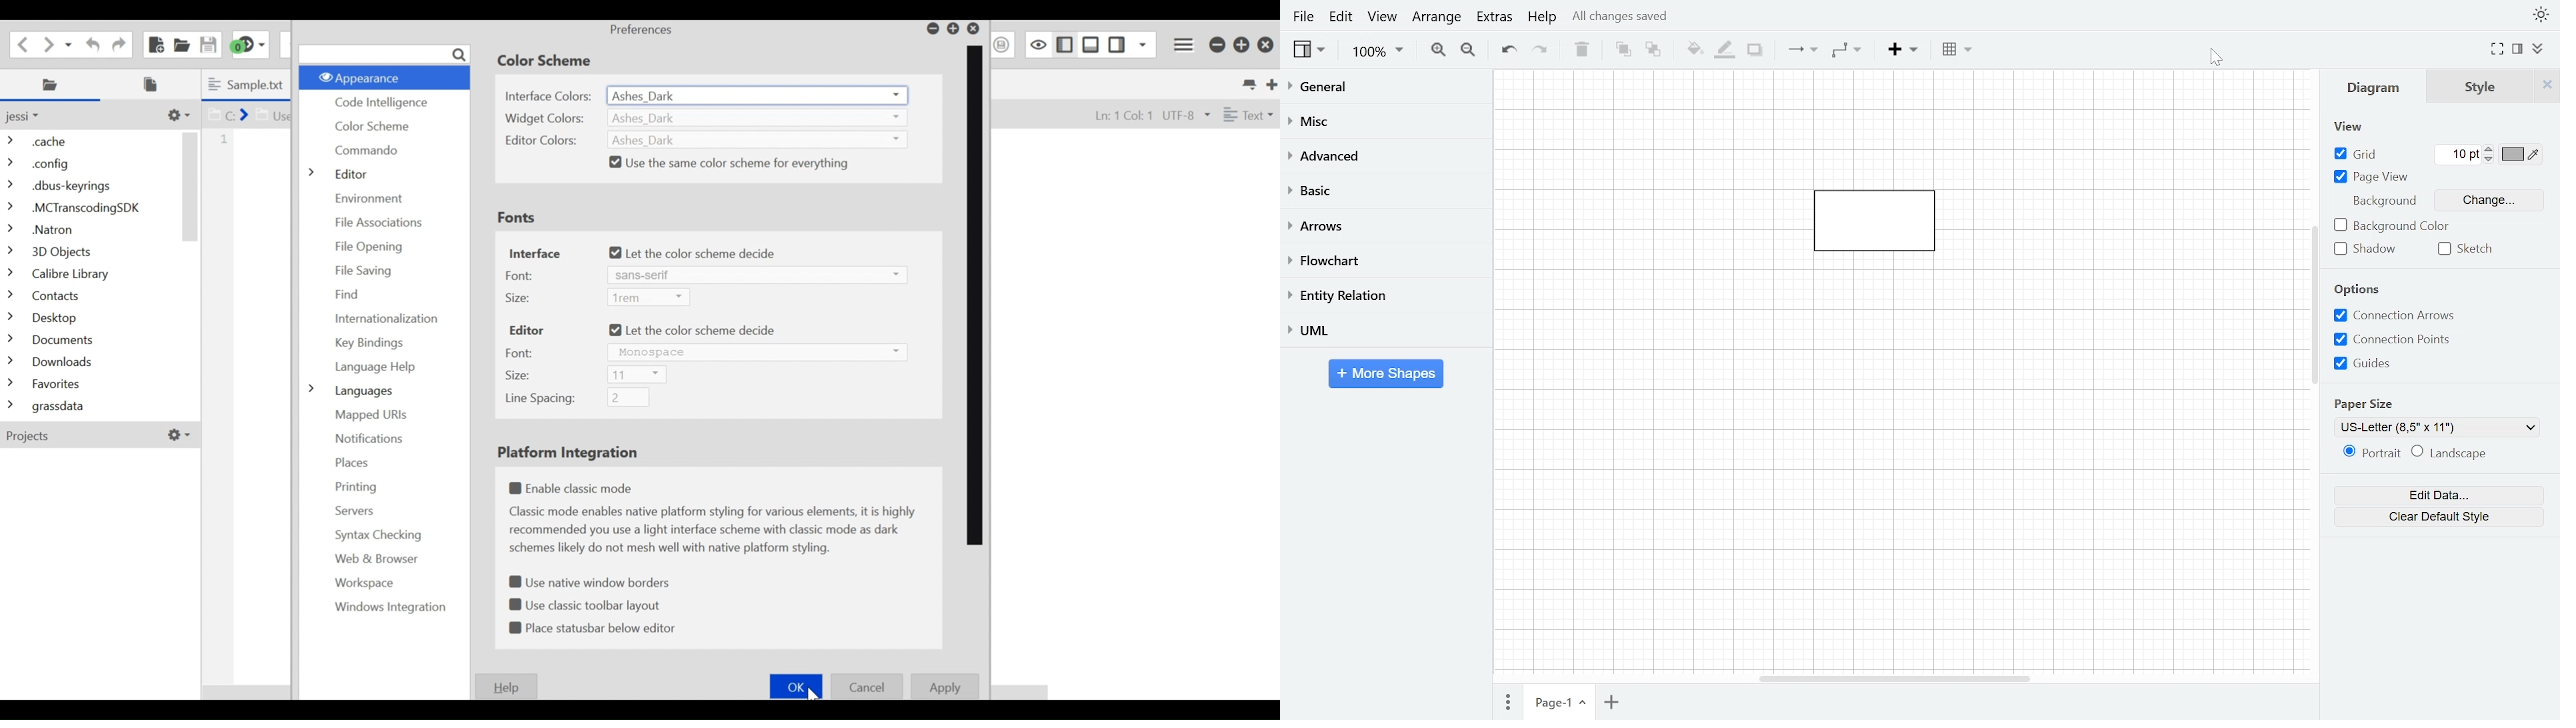  Describe the element at coordinates (1542, 52) in the screenshot. I see `redo` at that location.